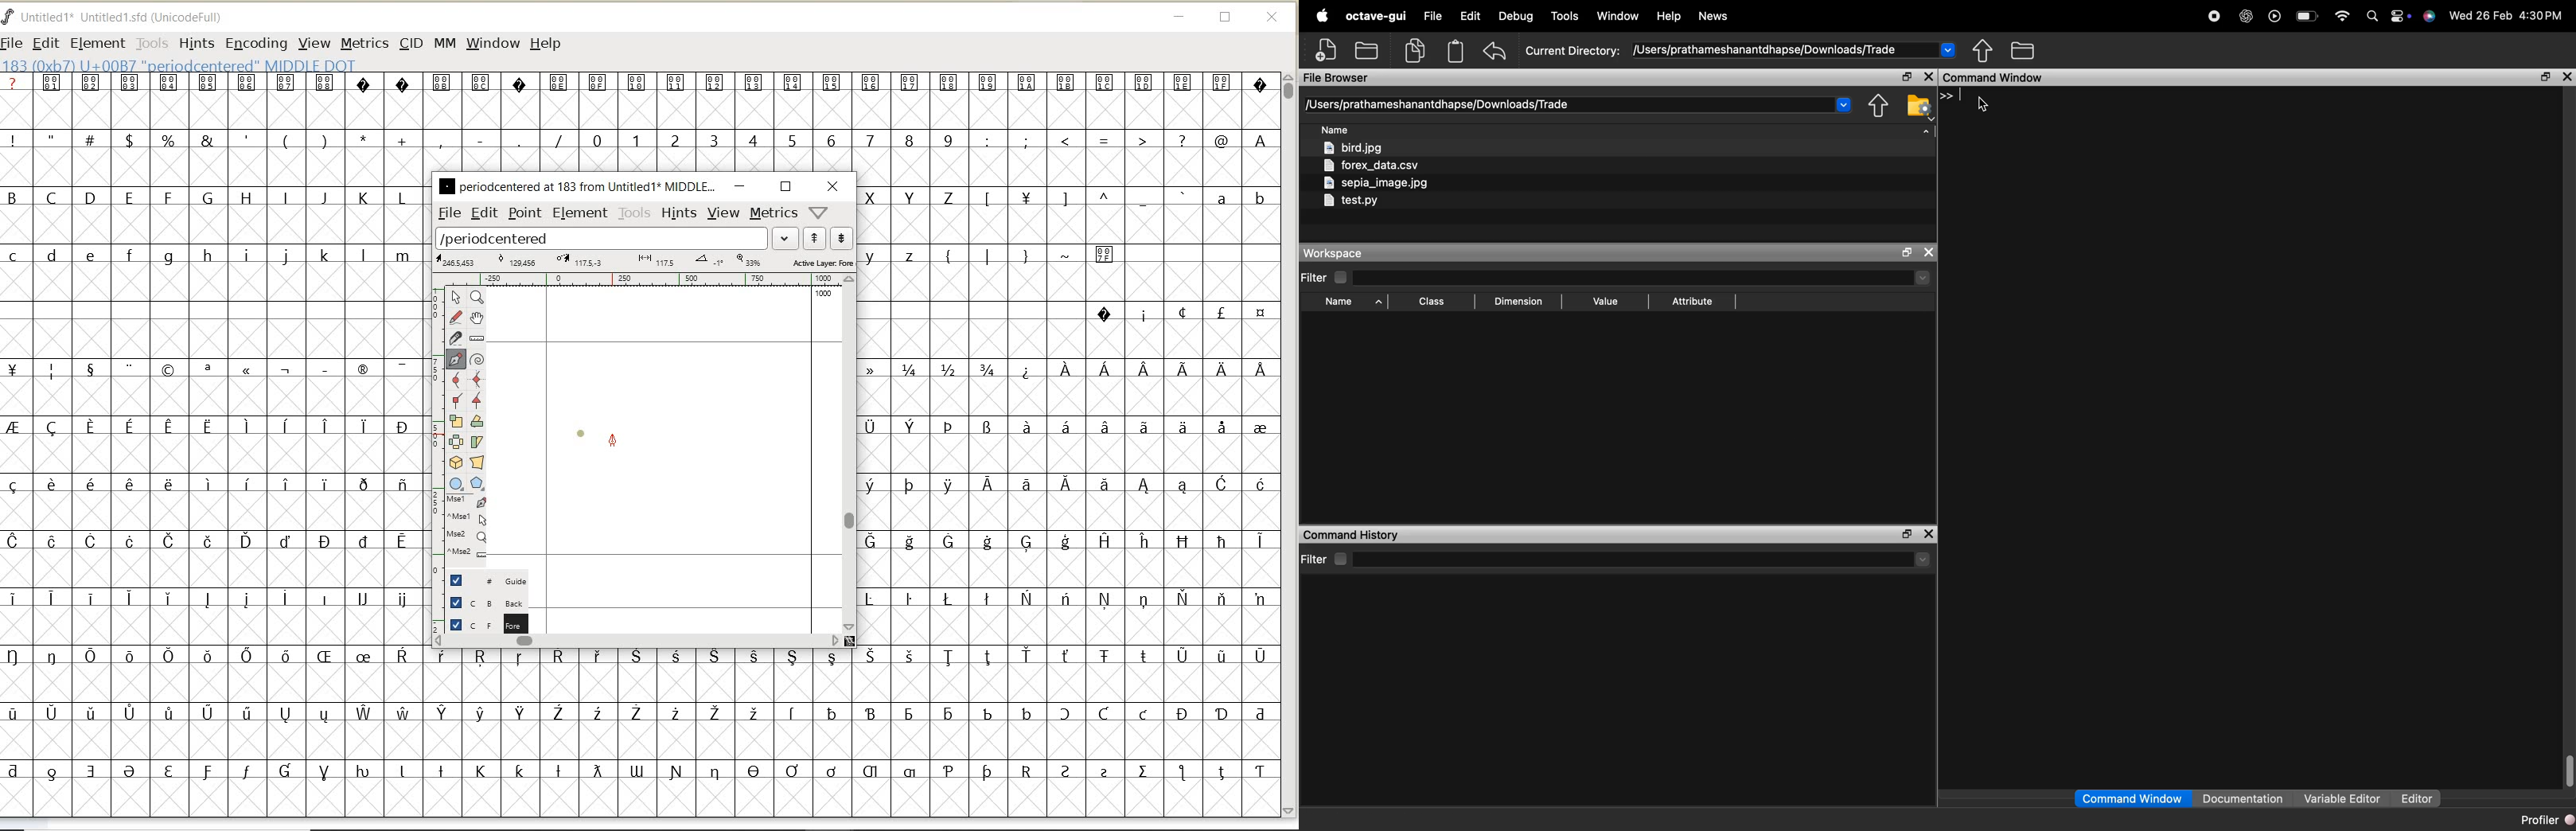  I want to click on special characters, so click(208, 569).